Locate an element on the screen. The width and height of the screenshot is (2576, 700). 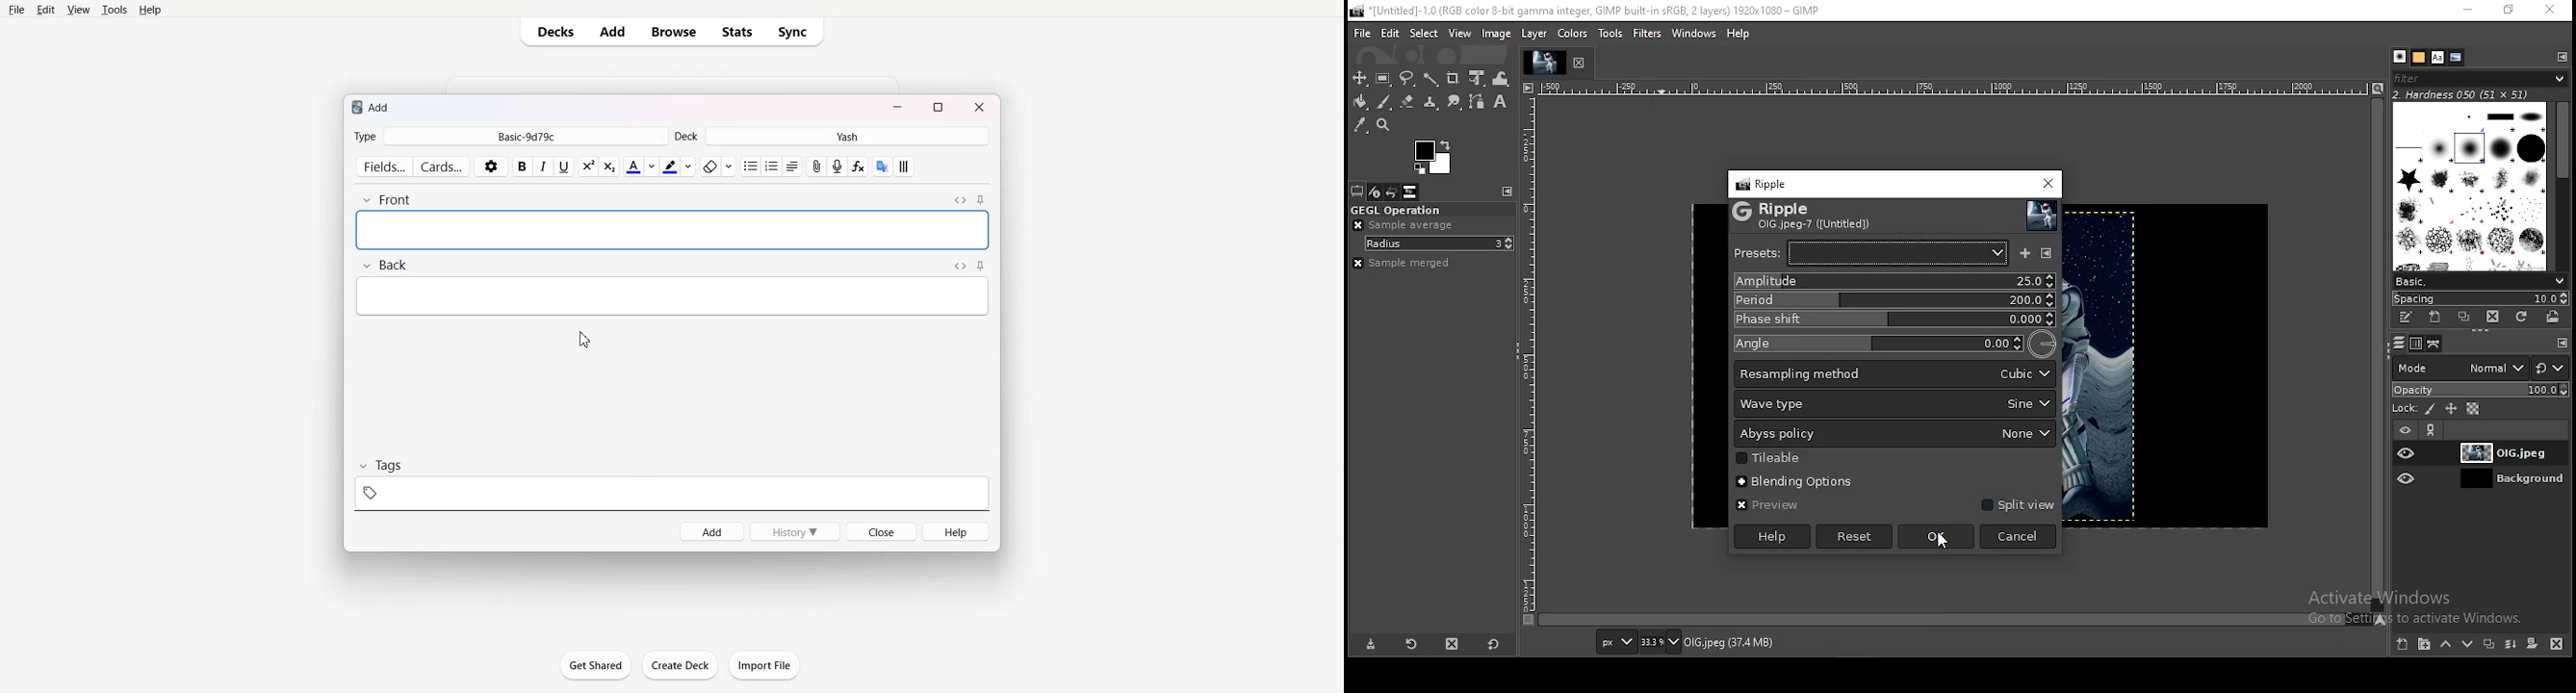
lock pixel is located at coordinates (2431, 409).